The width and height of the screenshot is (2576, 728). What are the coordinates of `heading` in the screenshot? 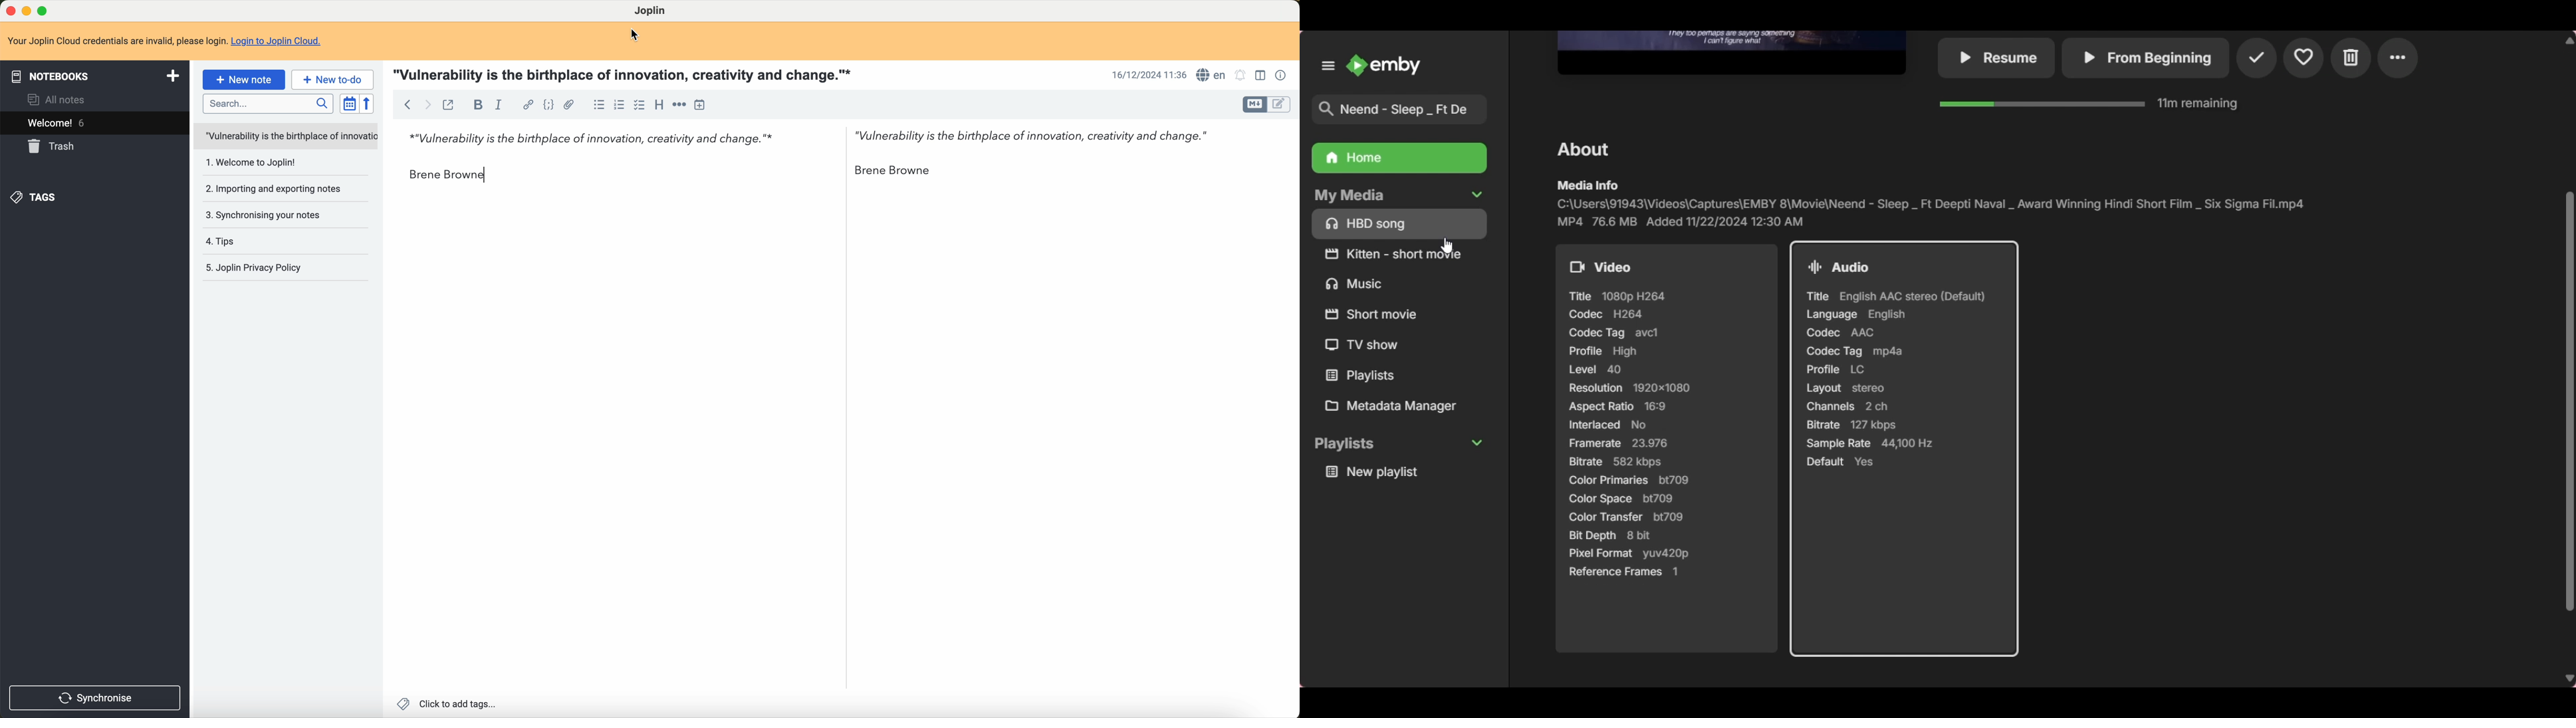 It's located at (657, 105).